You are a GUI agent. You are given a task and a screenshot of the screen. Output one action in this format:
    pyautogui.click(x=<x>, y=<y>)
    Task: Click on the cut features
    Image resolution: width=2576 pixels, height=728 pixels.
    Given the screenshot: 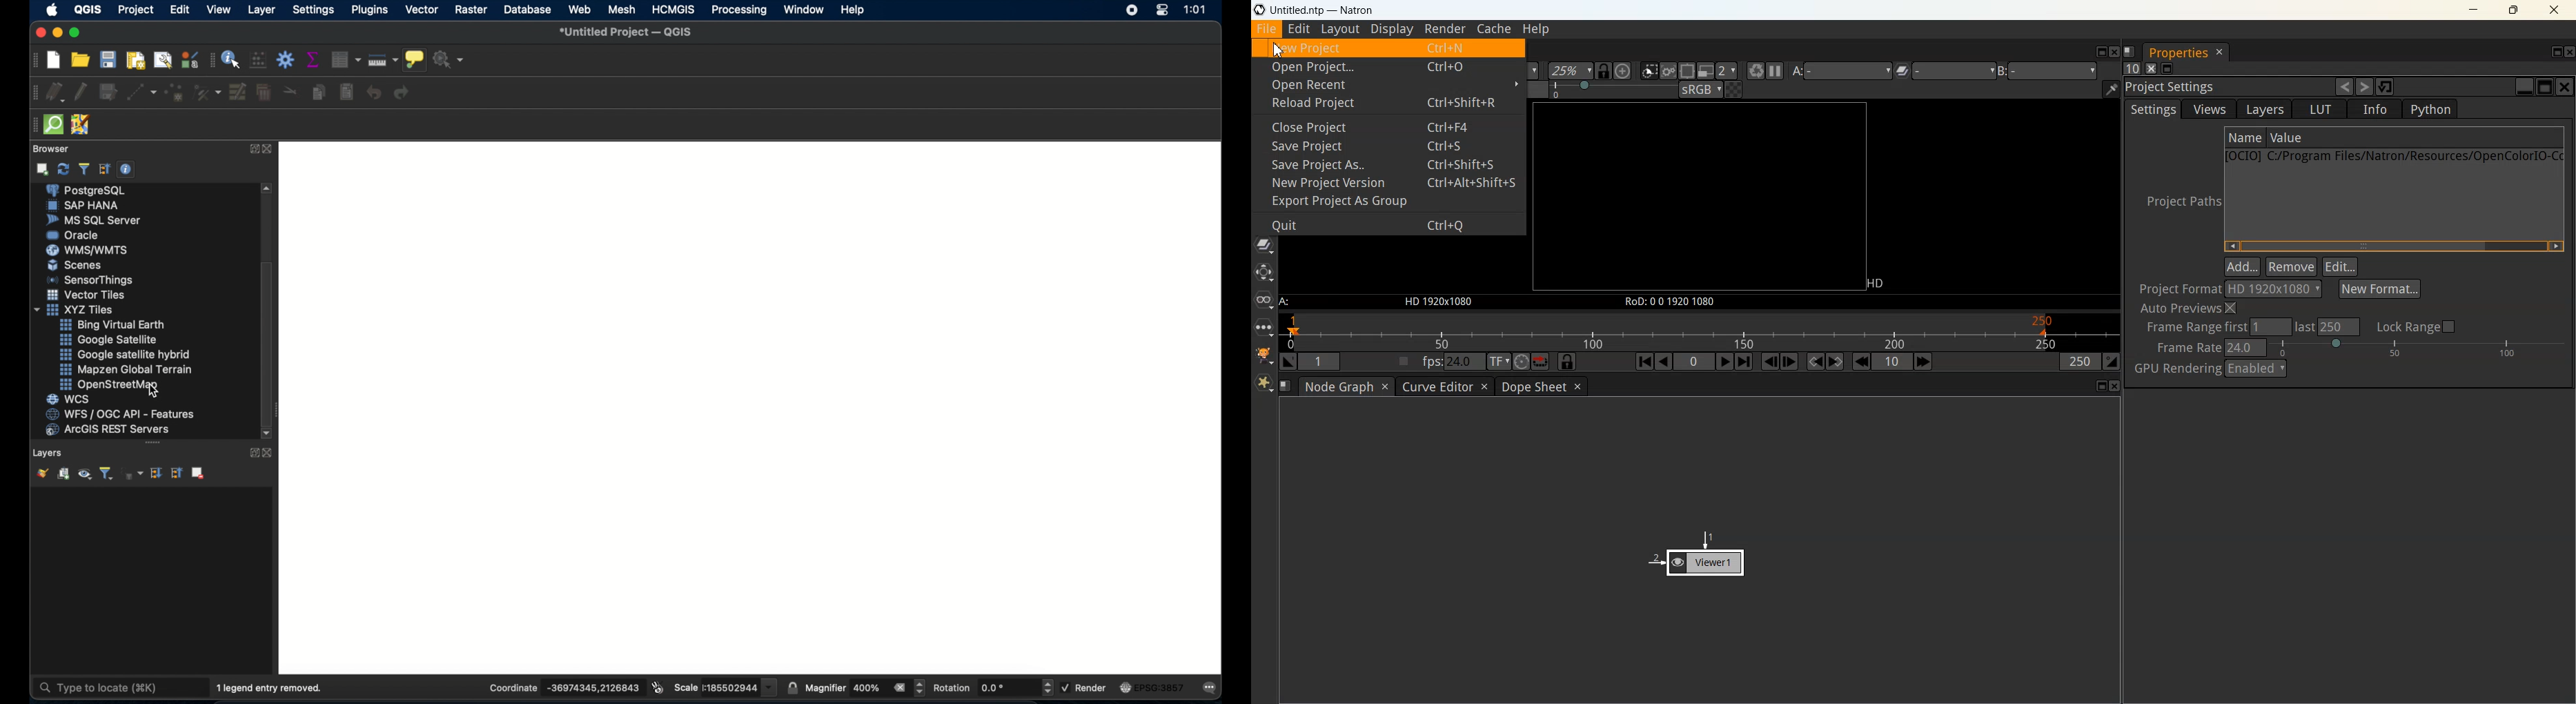 What is the action you would take?
    pyautogui.click(x=290, y=90)
    